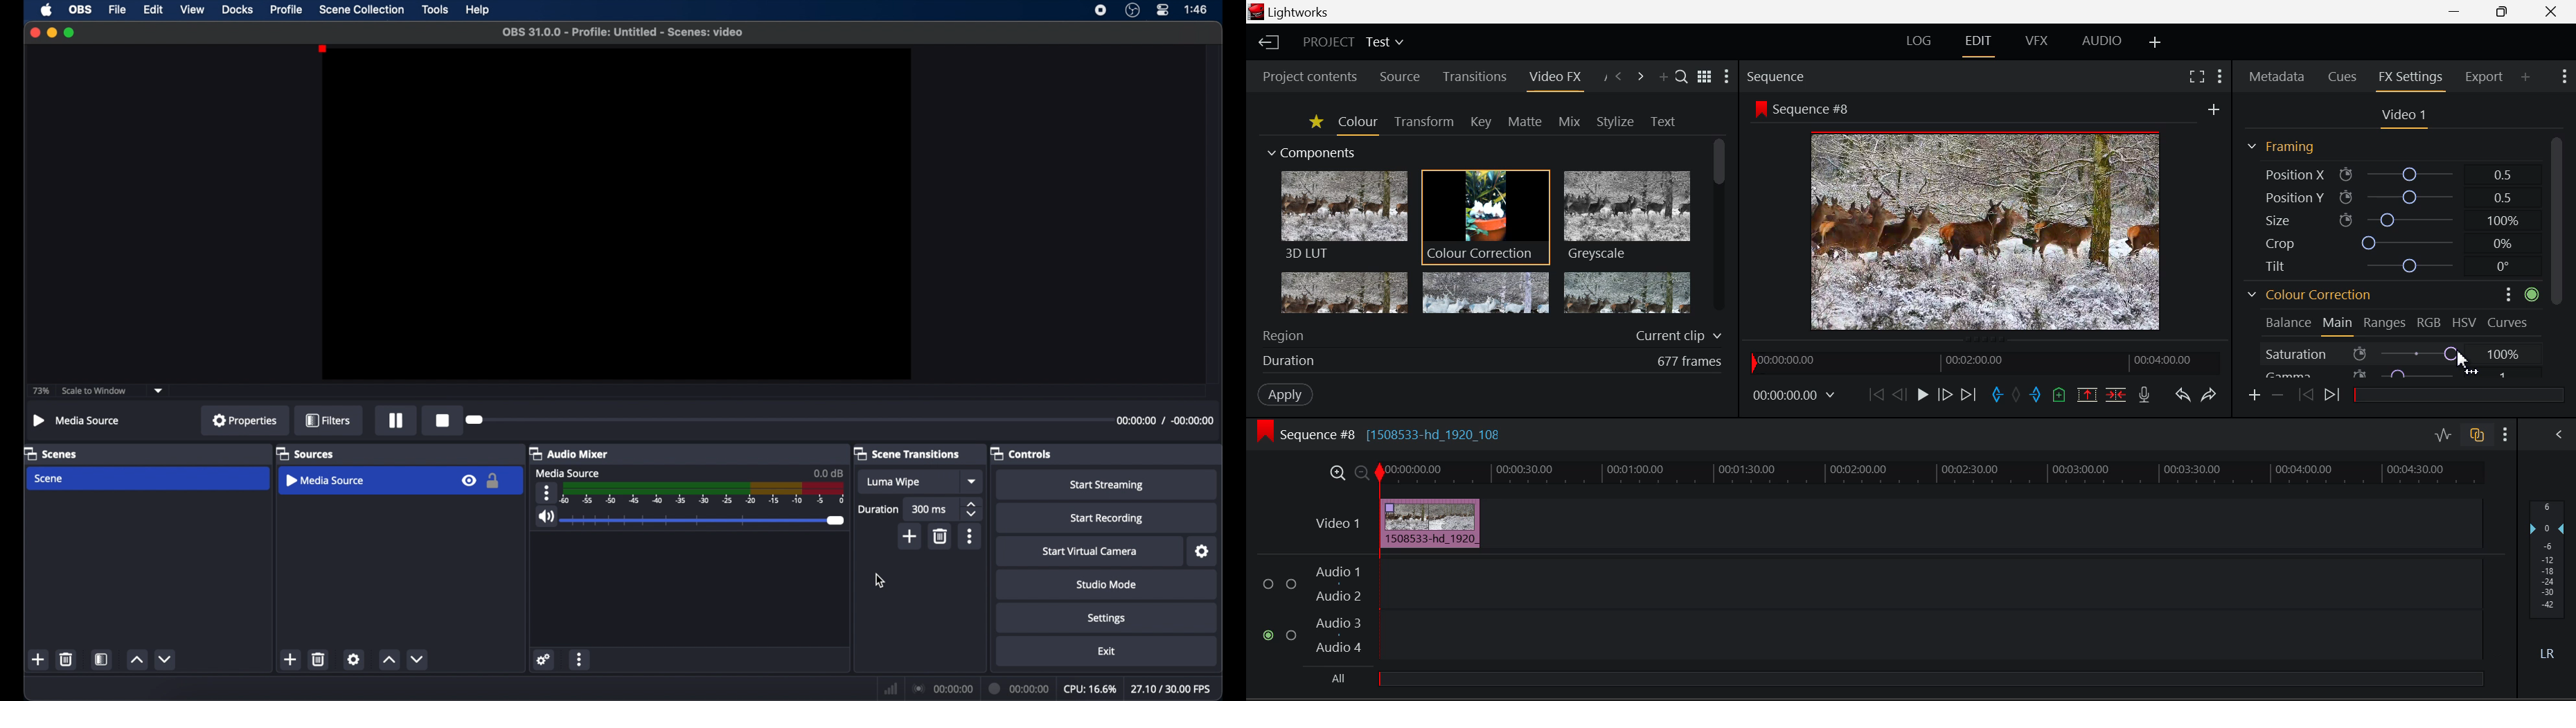 The image size is (2576, 728). Describe the element at coordinates (1340, 650) in the screenshot. I see `Audio 4` at that location.